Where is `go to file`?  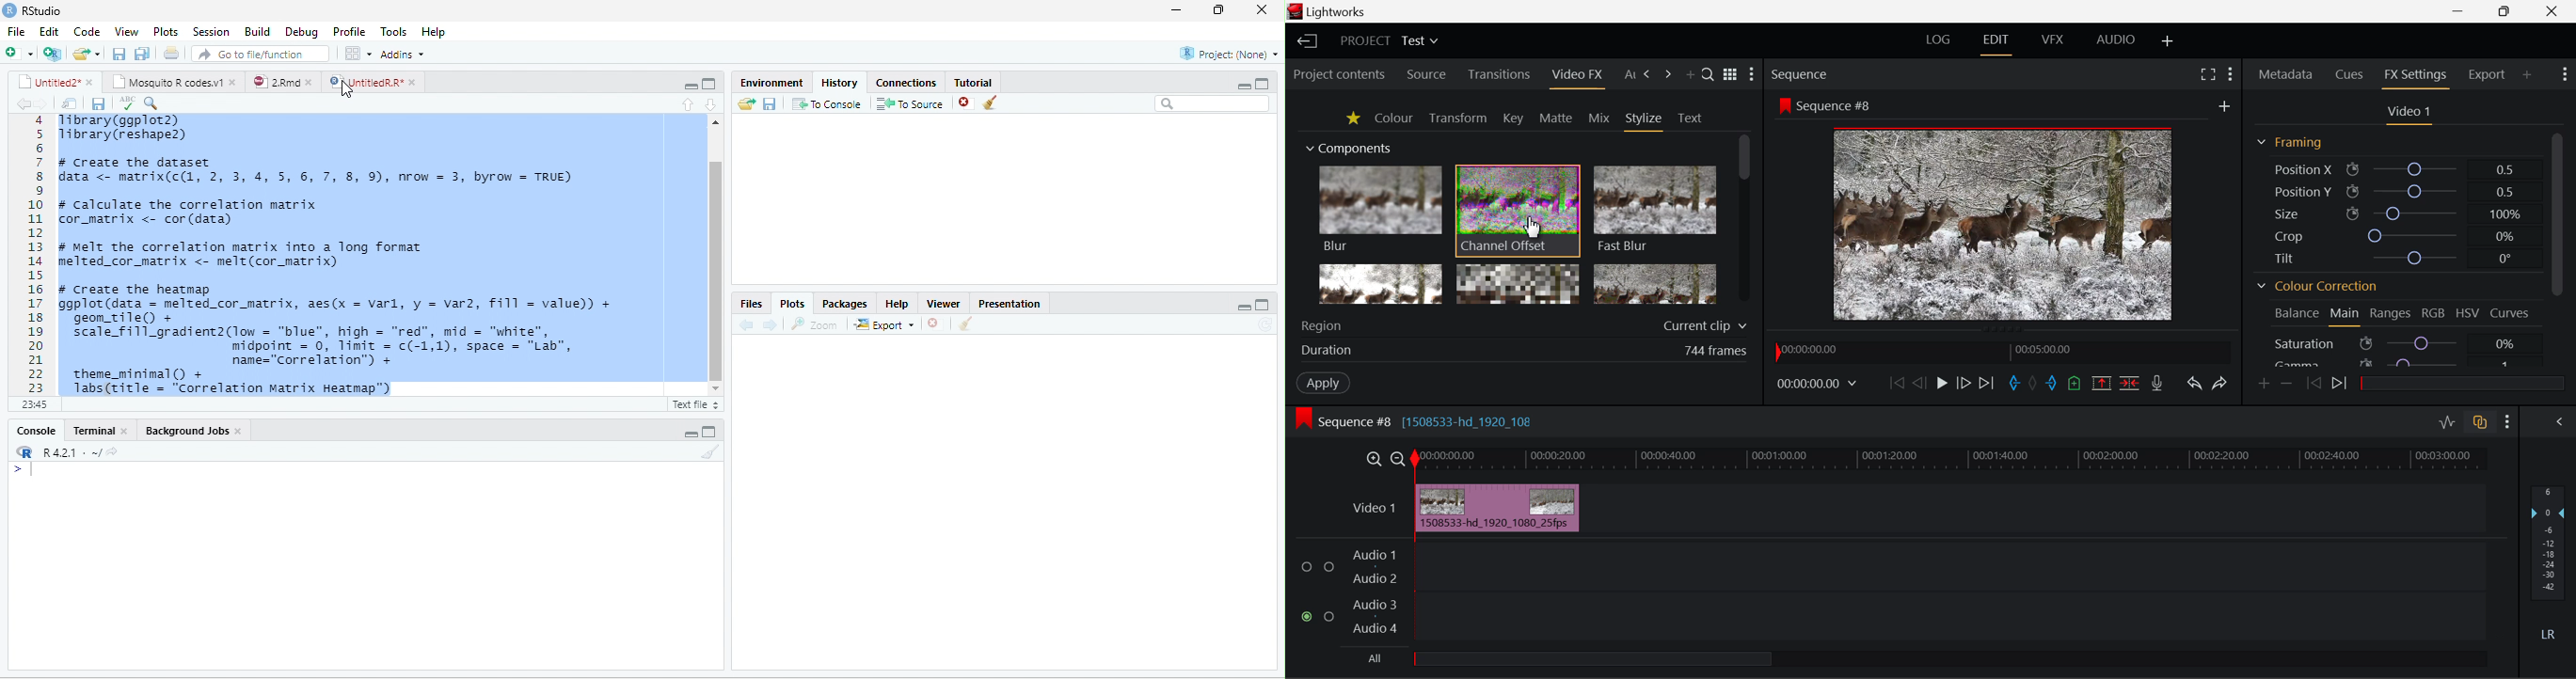 go to file is located at coordinates (262, 53).